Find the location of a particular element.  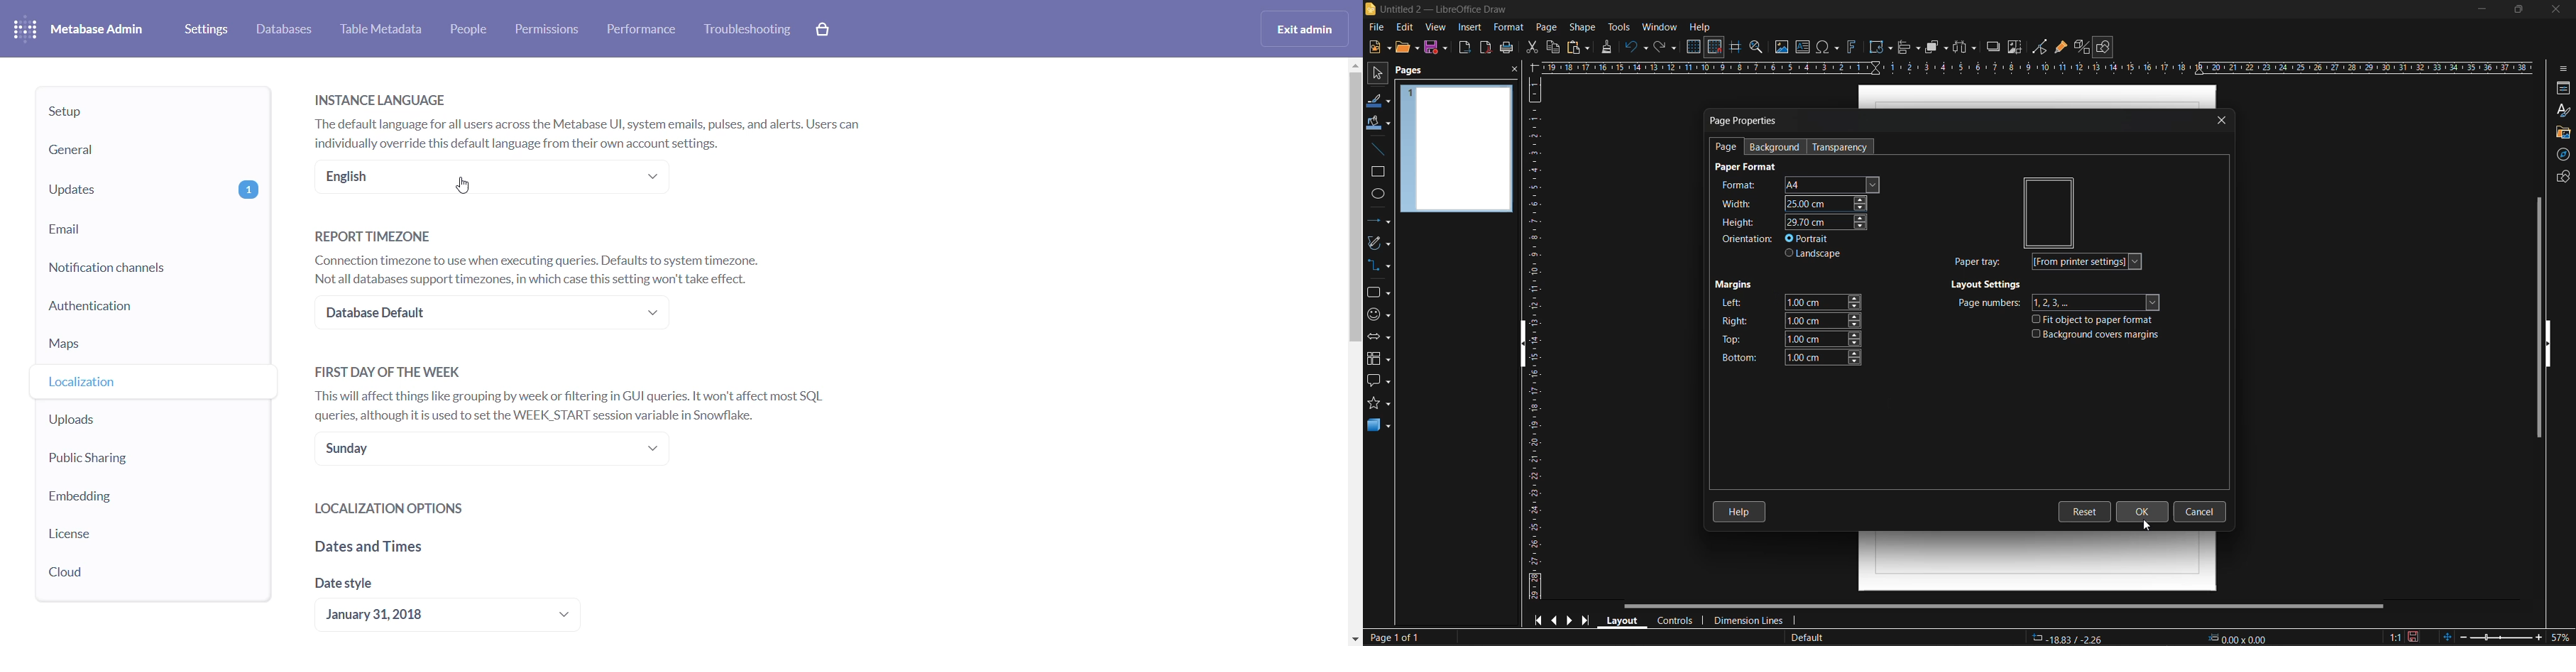

export directly as pdf is located at coordinates (1485, 47).